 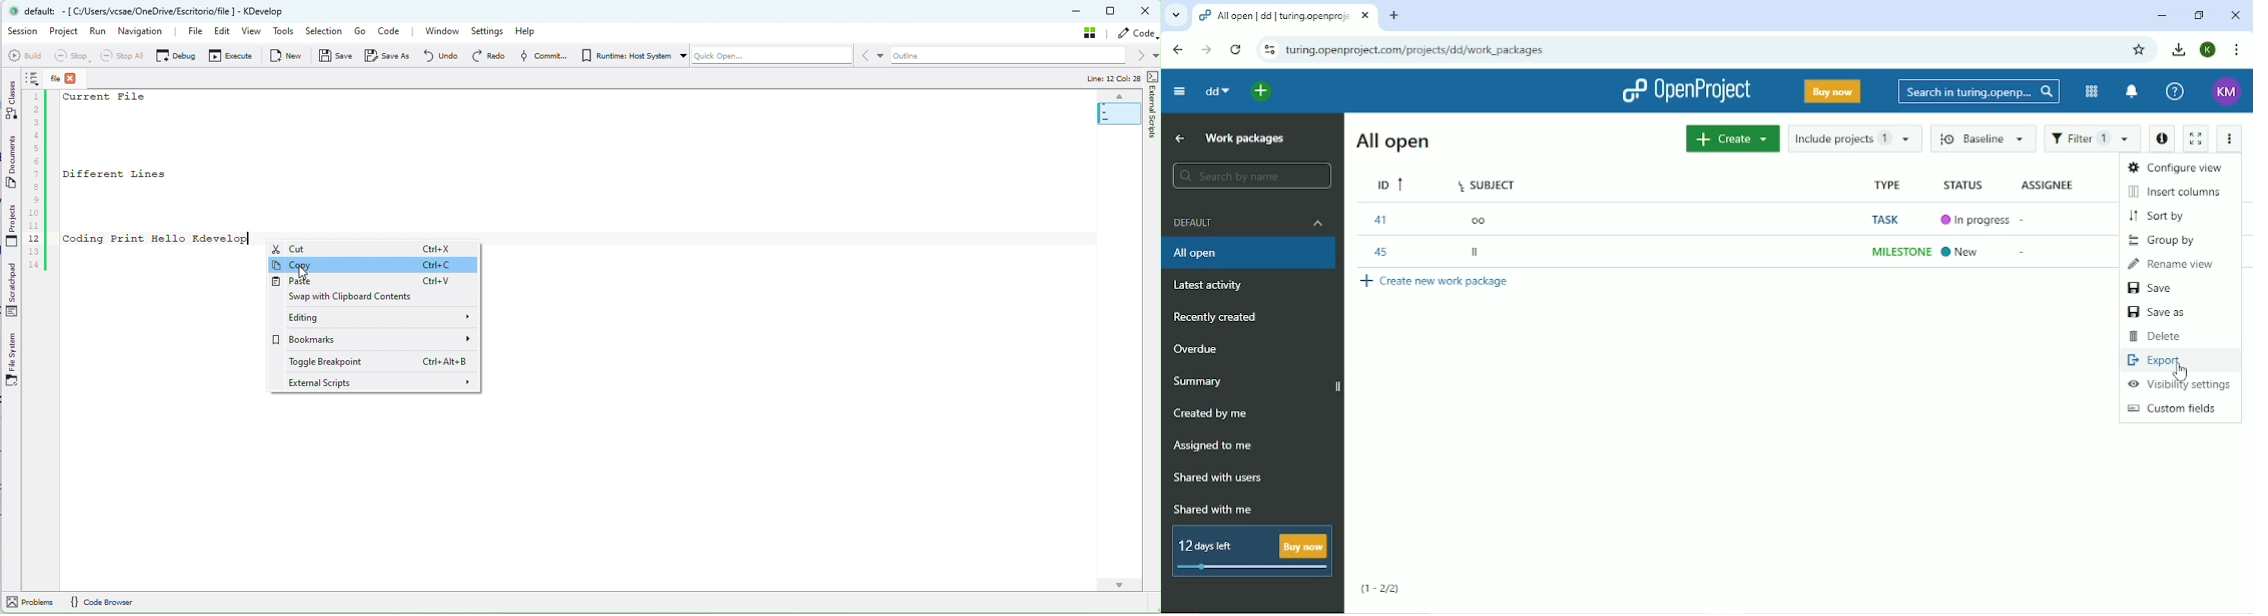 What do you see at coordinates (359, 31) in the screenshot?
I see `Go` at bounding box center [359, 31].